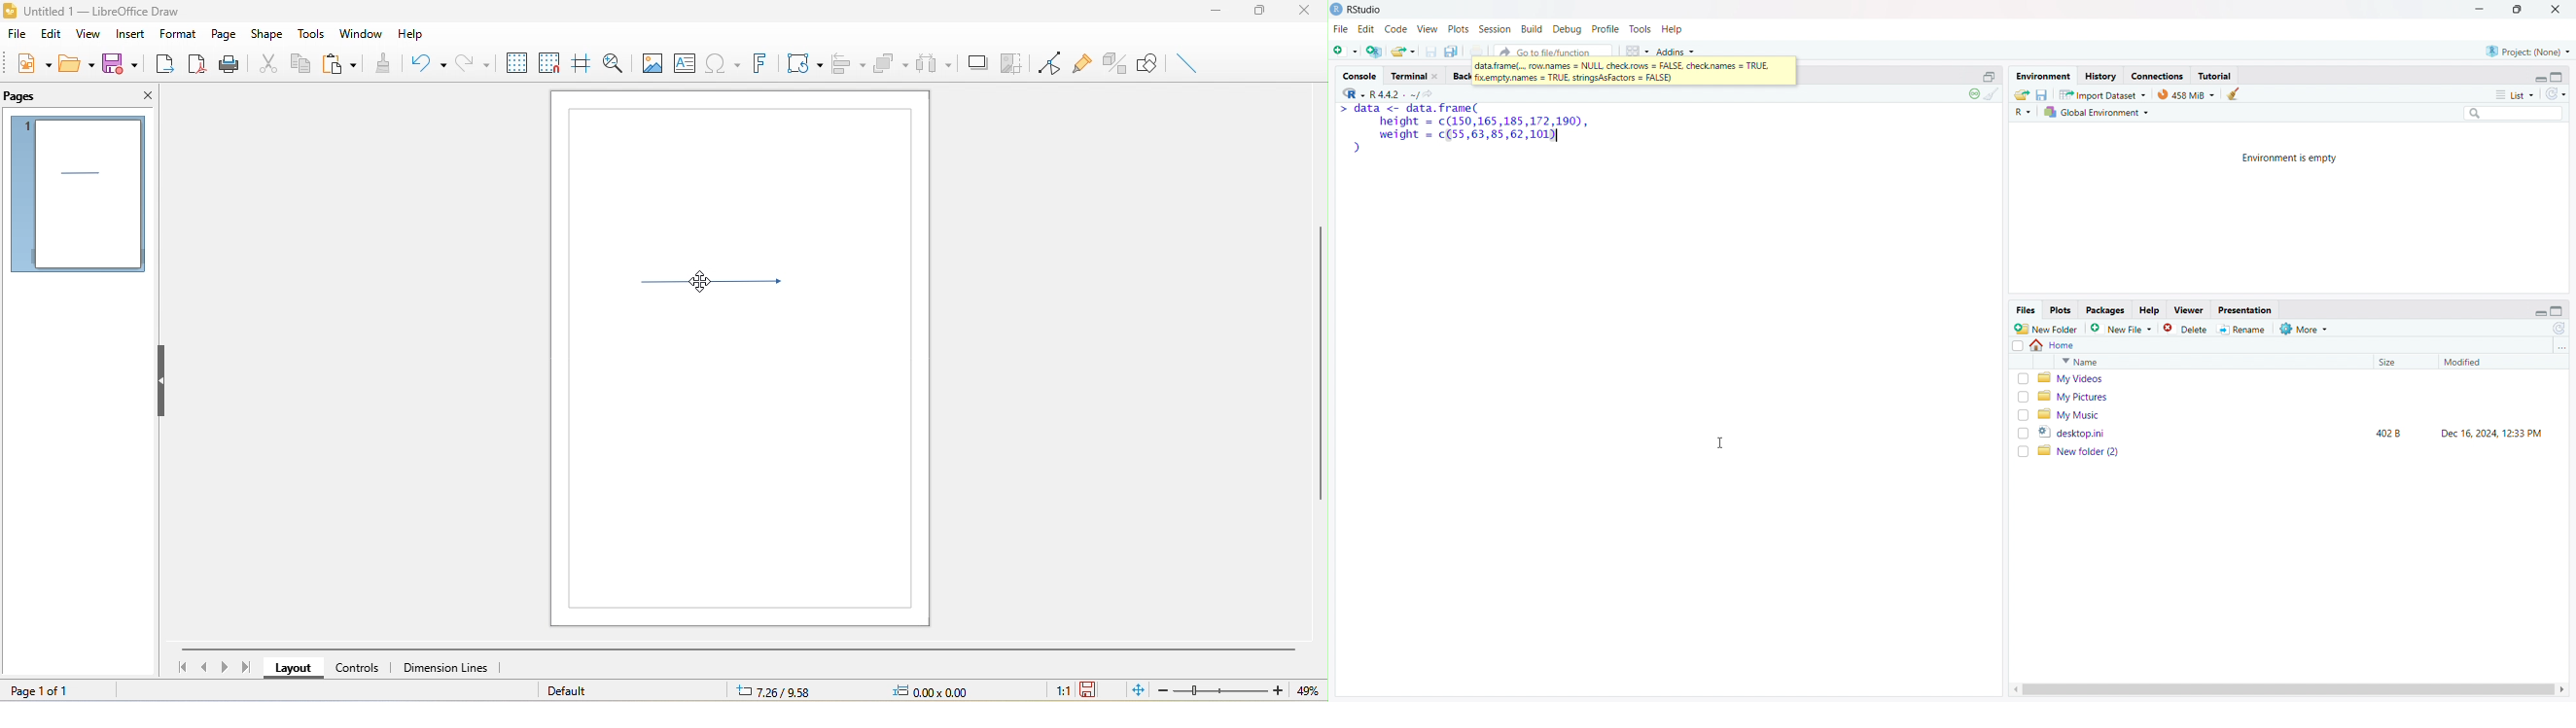 The height and width of the screenshot is (728, 2576). Describe the element at coordinates (1992, 94) in the screenshot. I see `clear console` at that location.